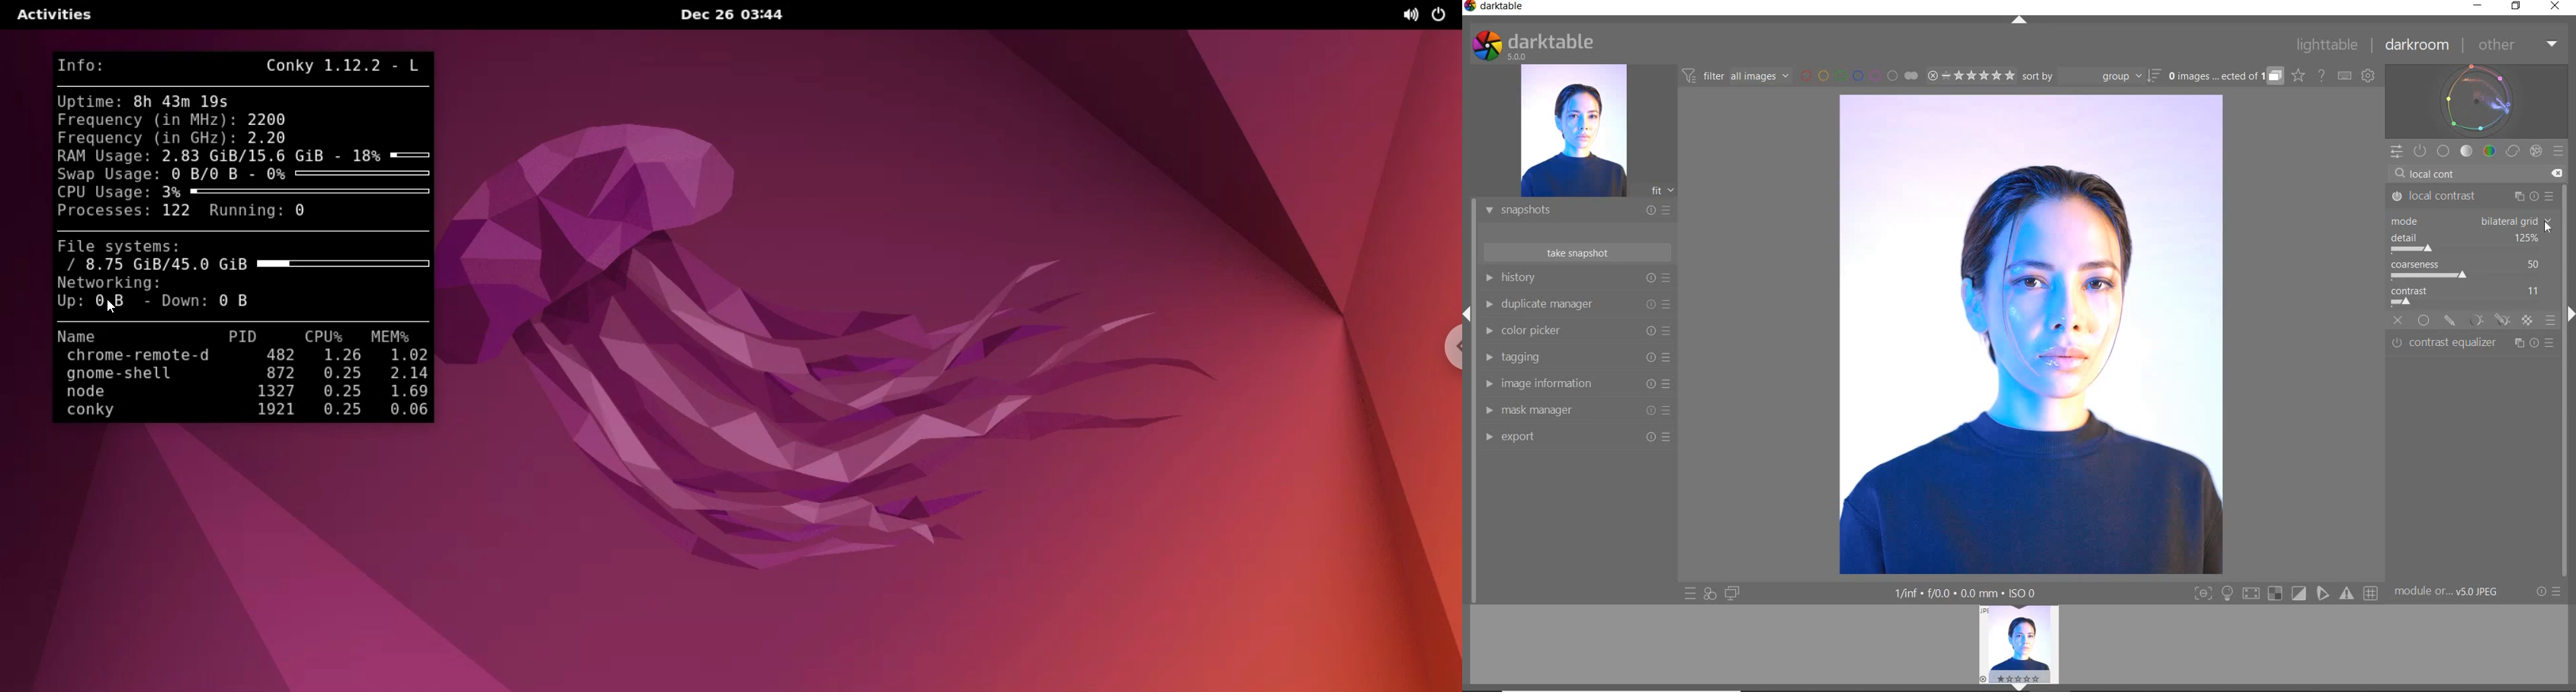  Describe the element at coordinates (2300, 594) in the screenshot. I see `Button` at that location.